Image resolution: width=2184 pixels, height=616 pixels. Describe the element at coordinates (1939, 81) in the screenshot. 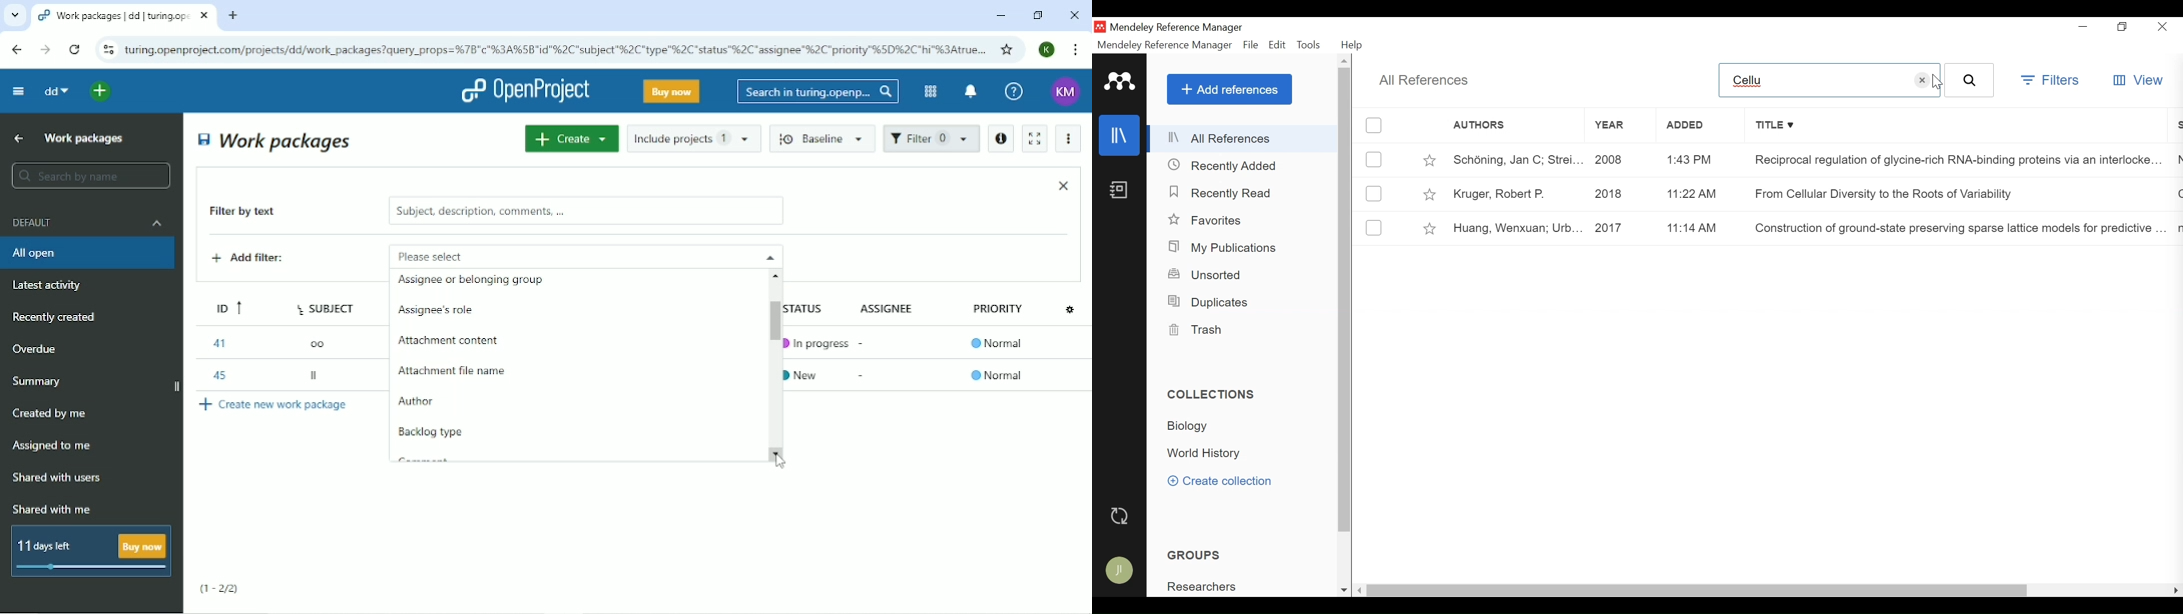

I see `cursor` at that location.